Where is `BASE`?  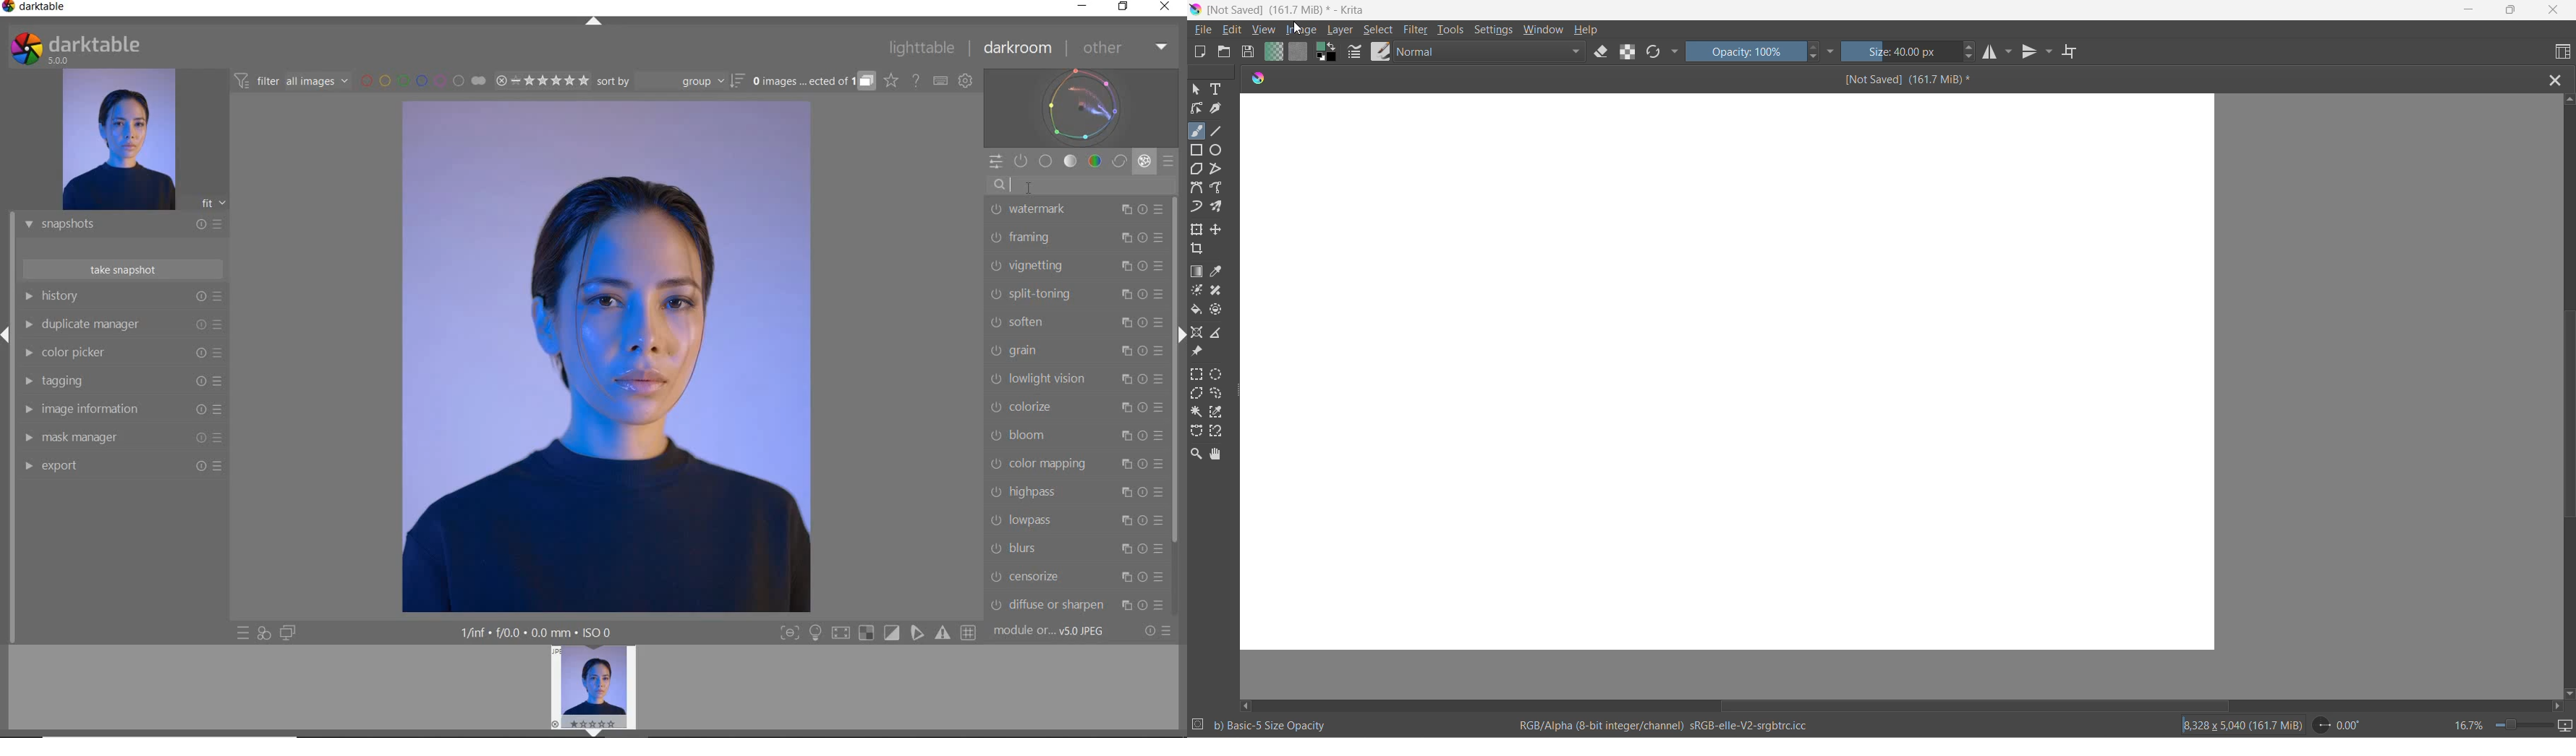
BASE is located at coordinates (1046, 161).